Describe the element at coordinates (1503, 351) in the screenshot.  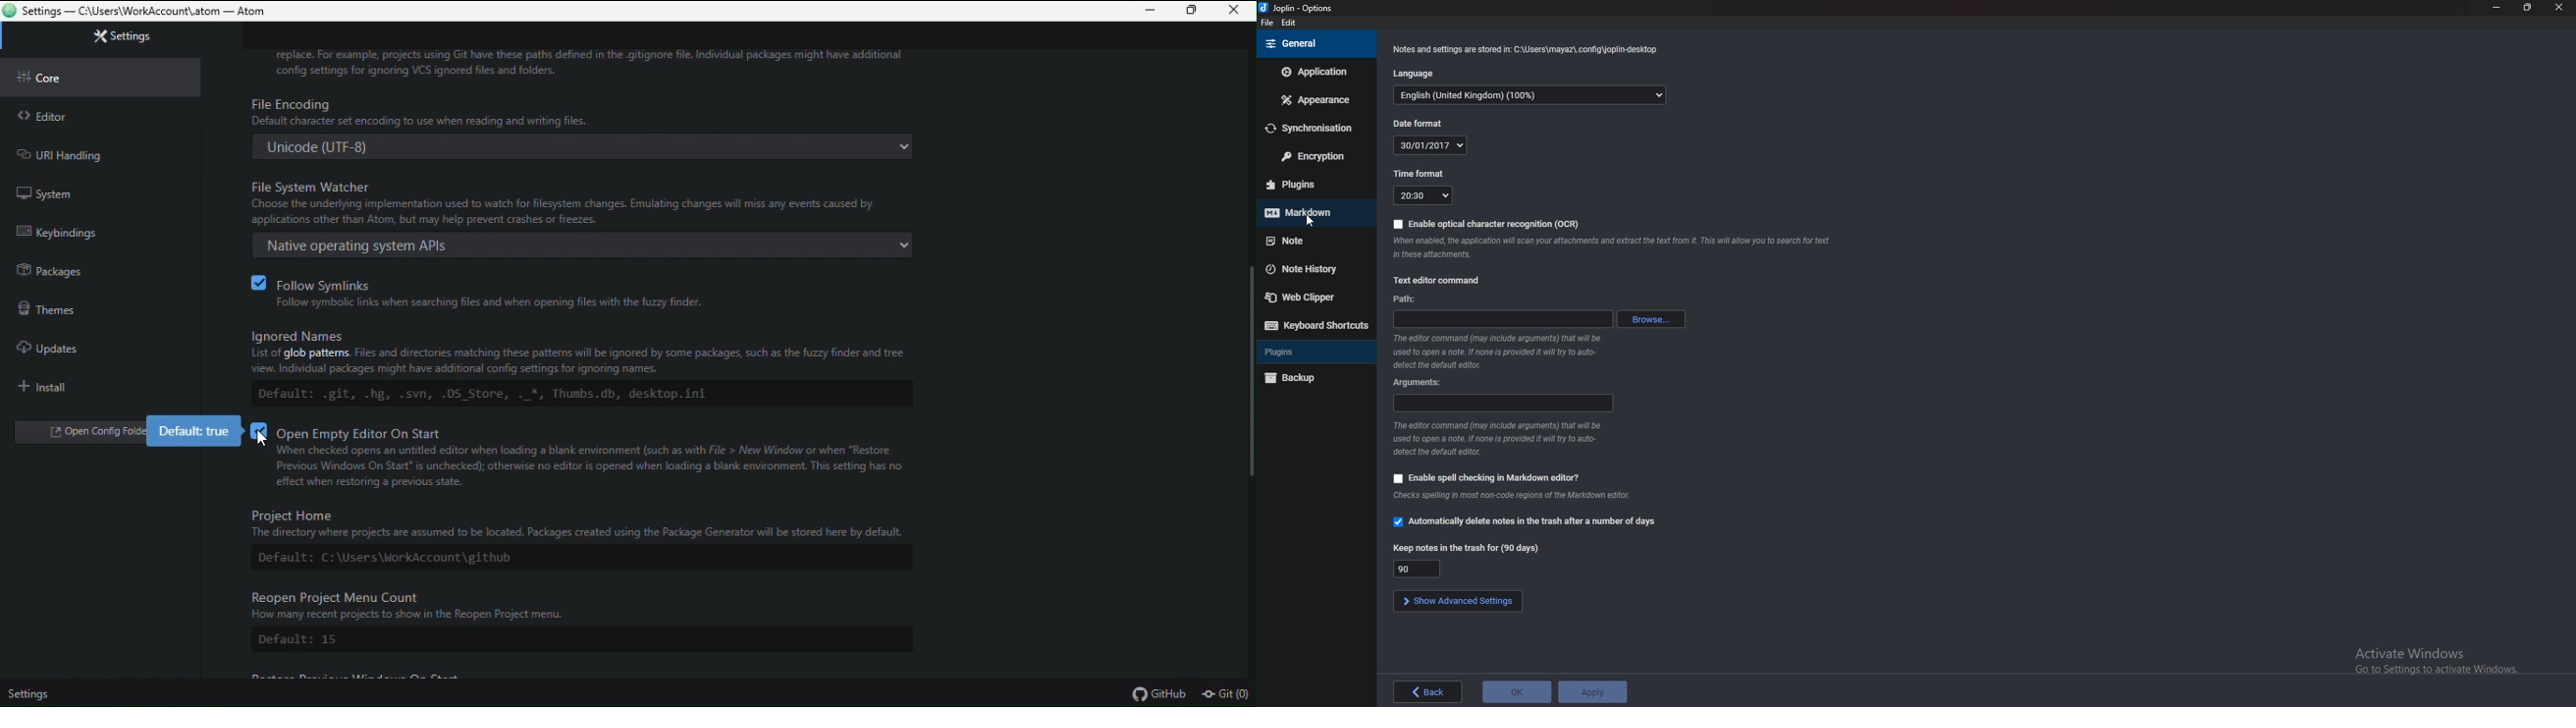
I see `info` at that location.